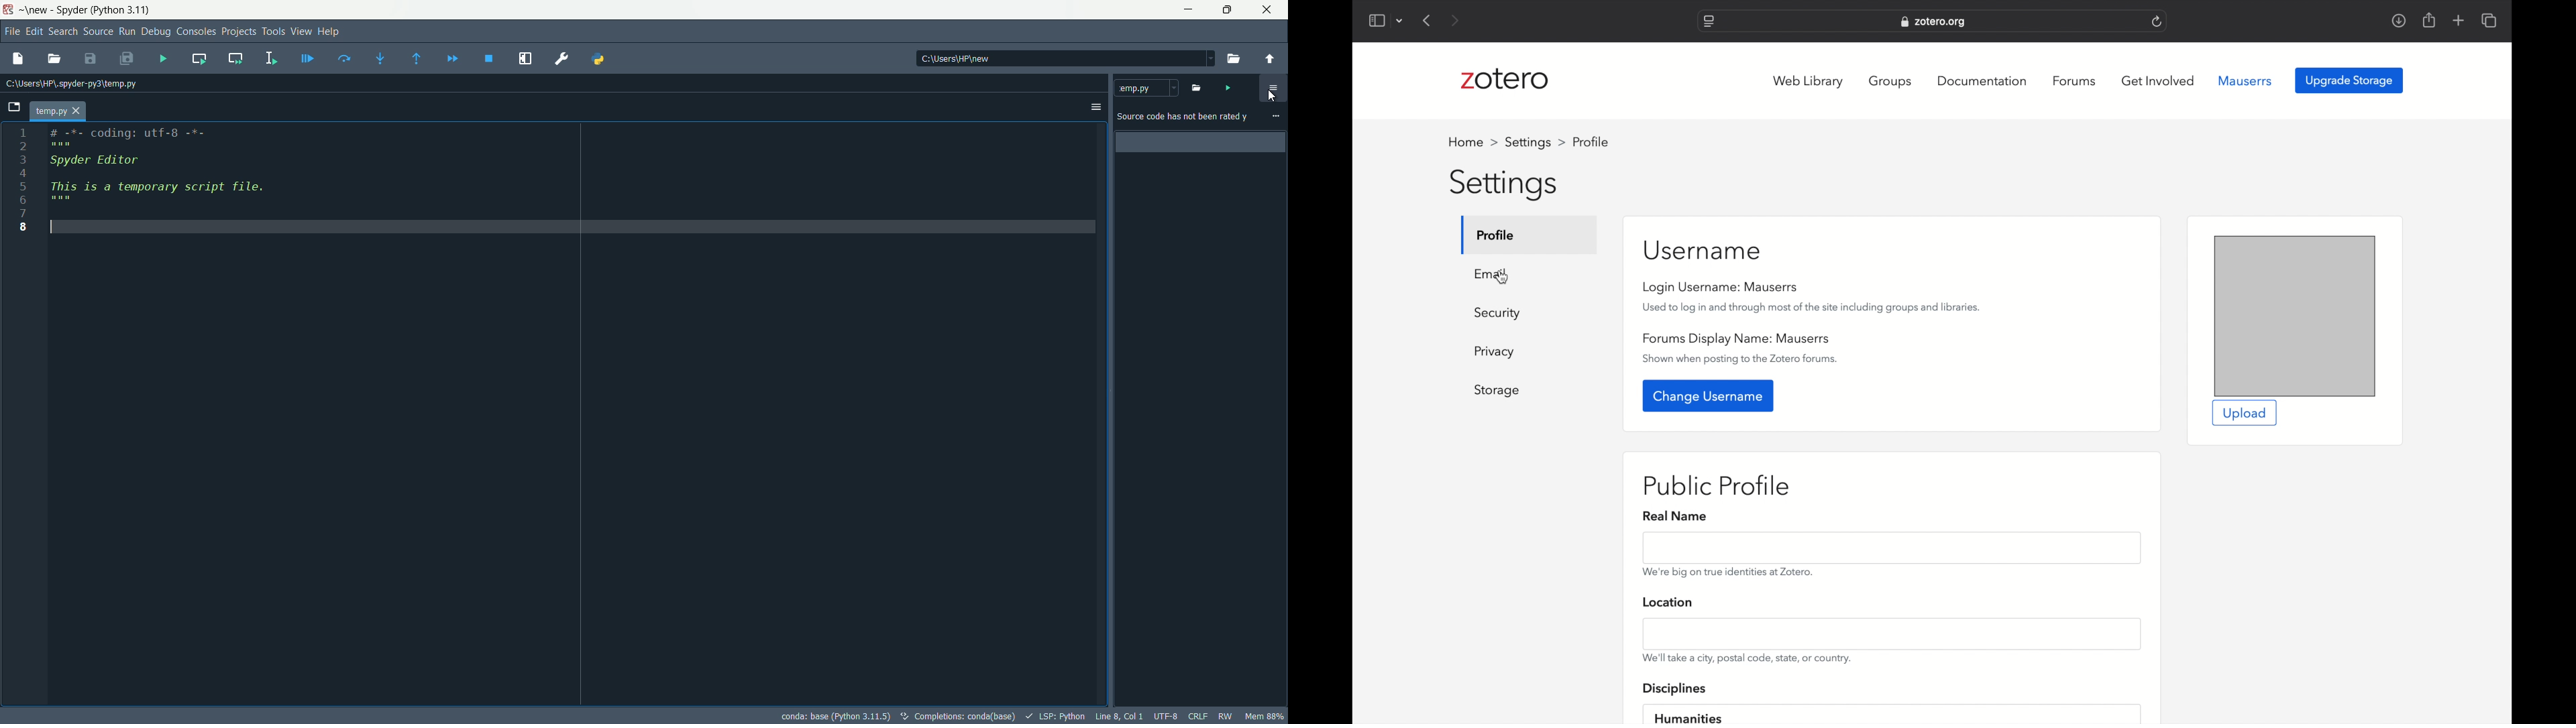 This screenshot has height=728, width=2576. I want to click on change username, so click(1707, 396).